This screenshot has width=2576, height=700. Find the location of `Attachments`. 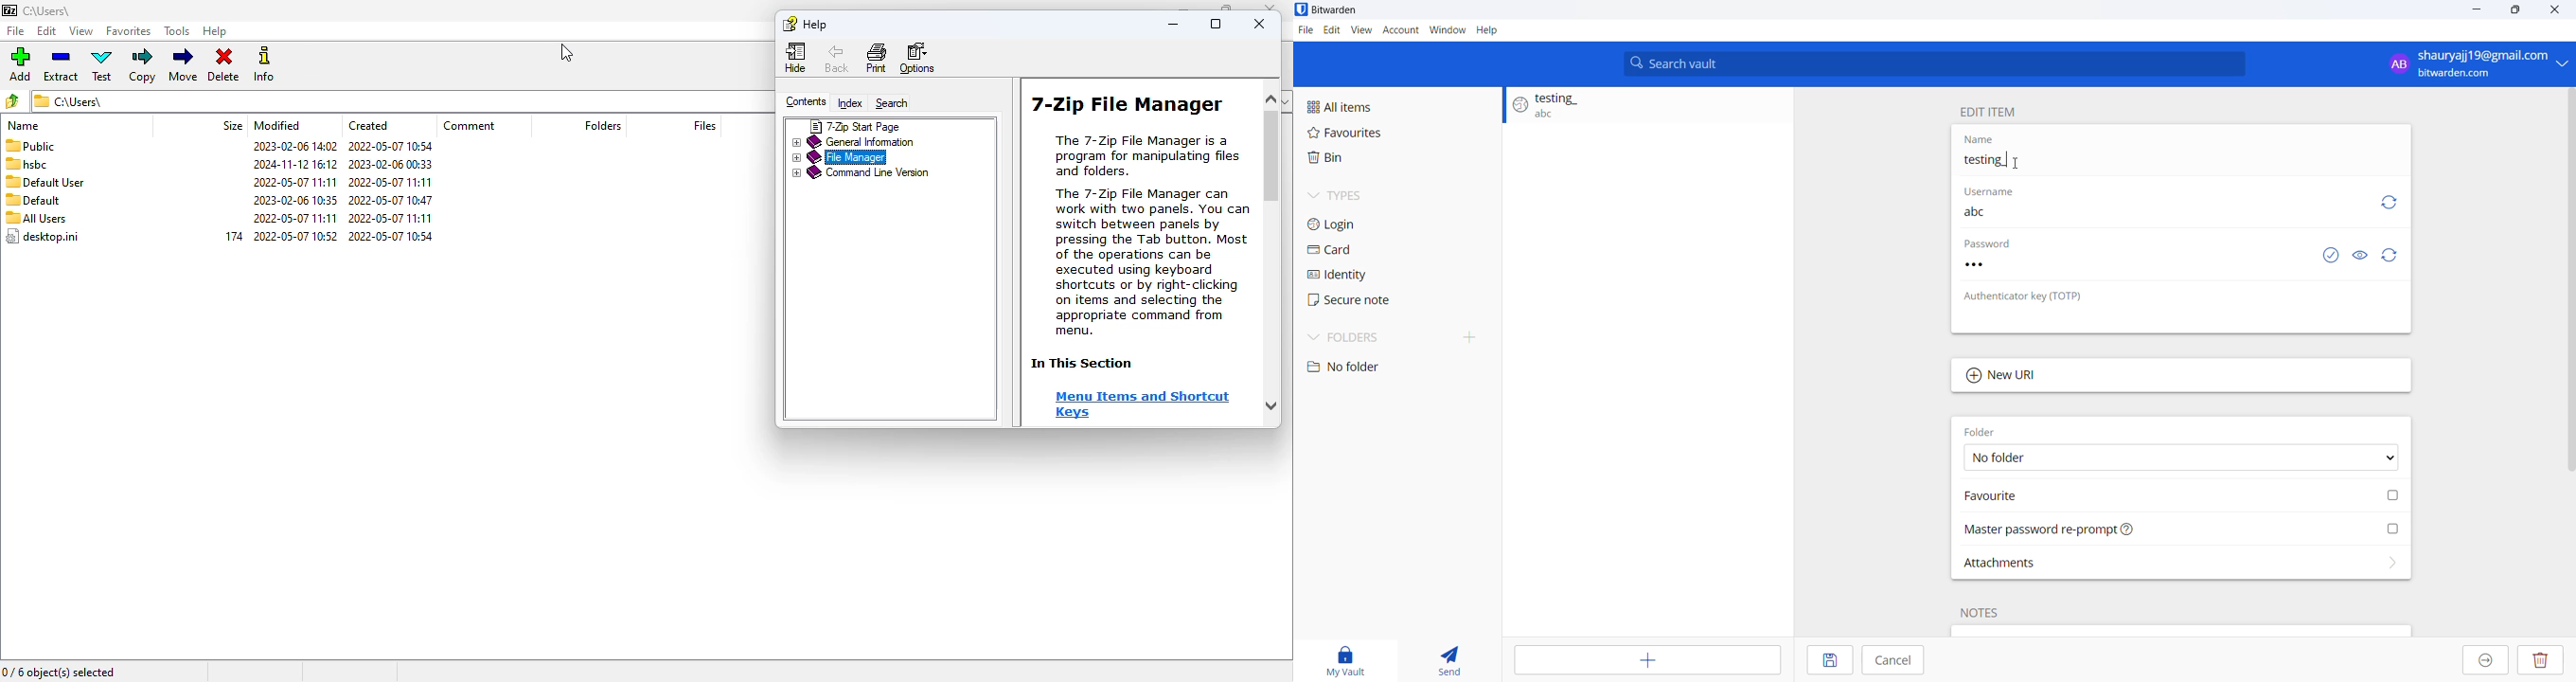

Attachments is located at coordinates (2177, 561).